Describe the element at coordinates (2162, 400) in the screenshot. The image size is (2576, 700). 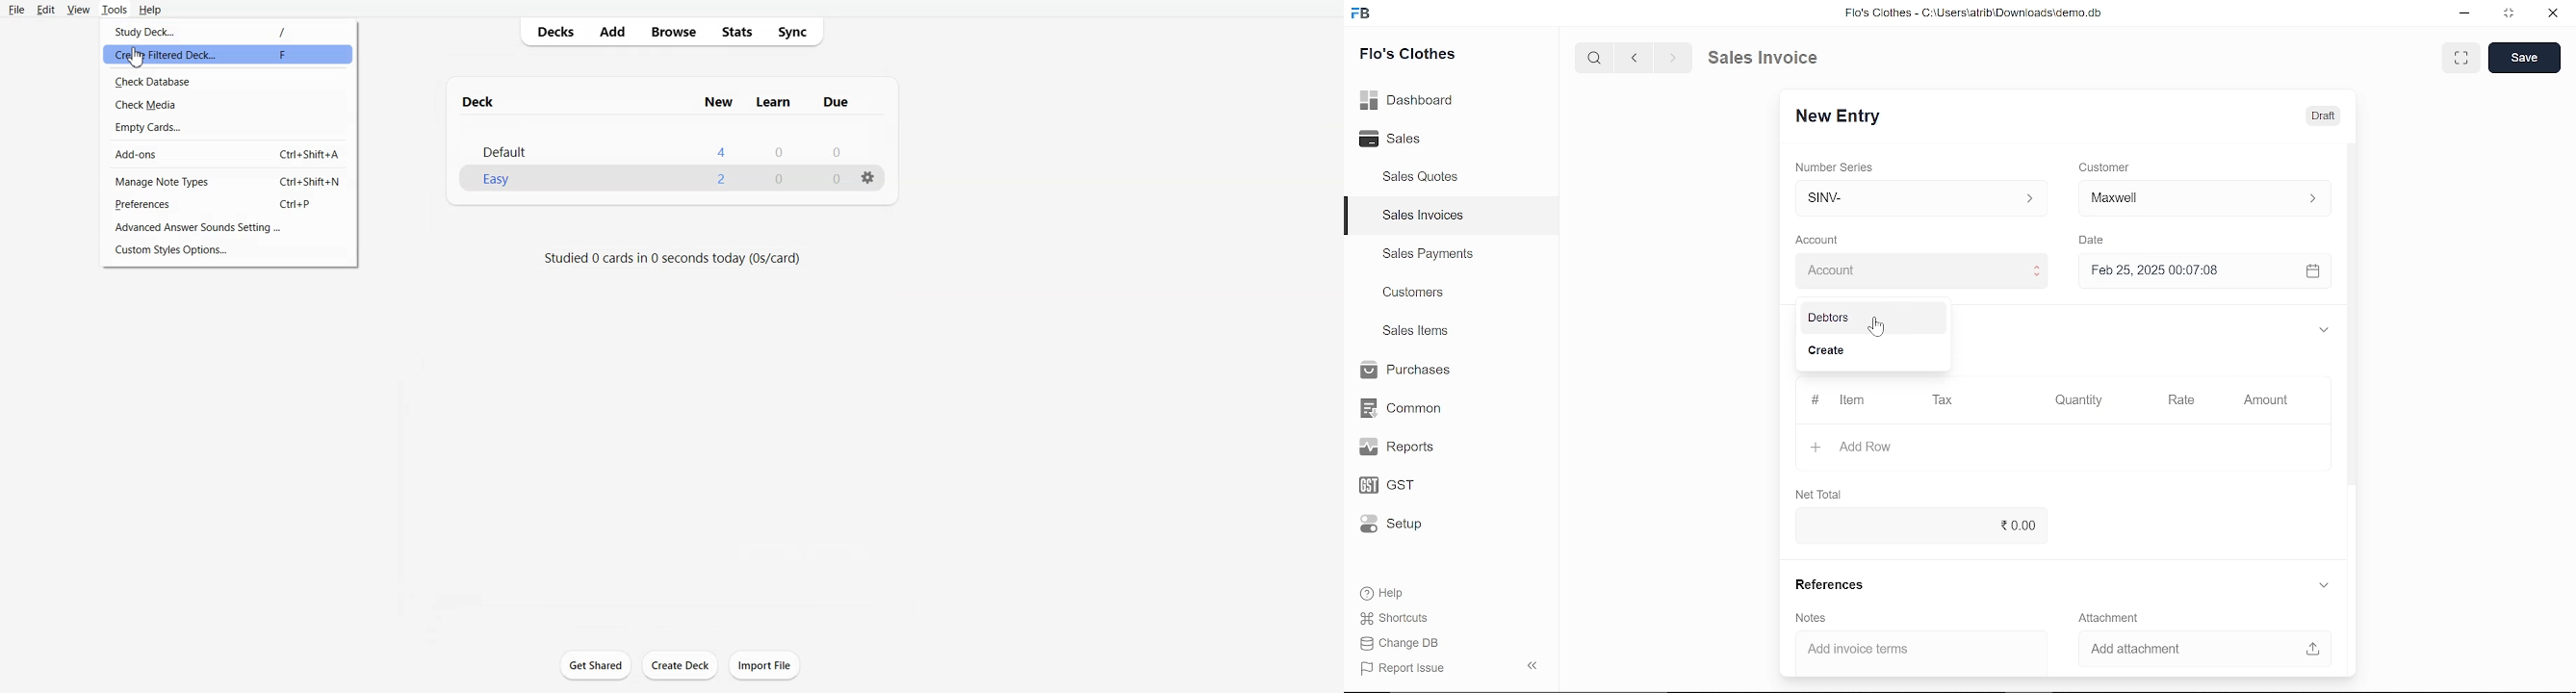
I see `Rate` at that location.